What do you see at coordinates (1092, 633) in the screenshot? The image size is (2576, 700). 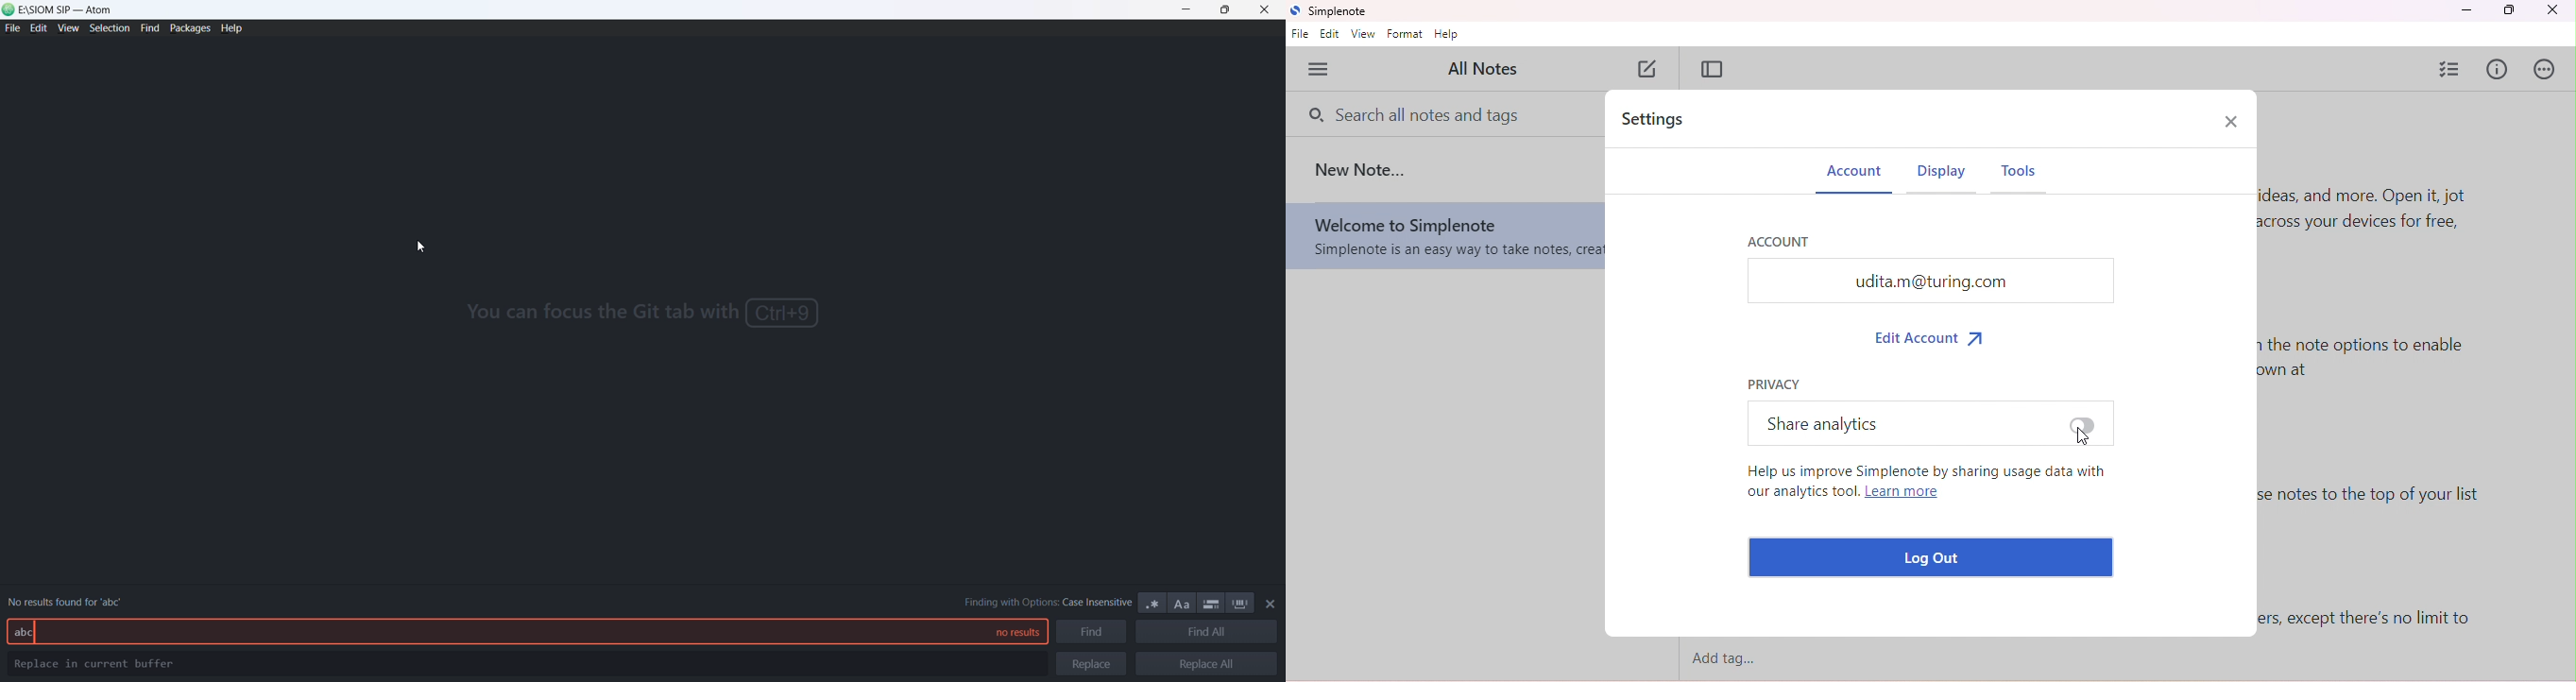 I see `find` at bounding box center [1092, 633].